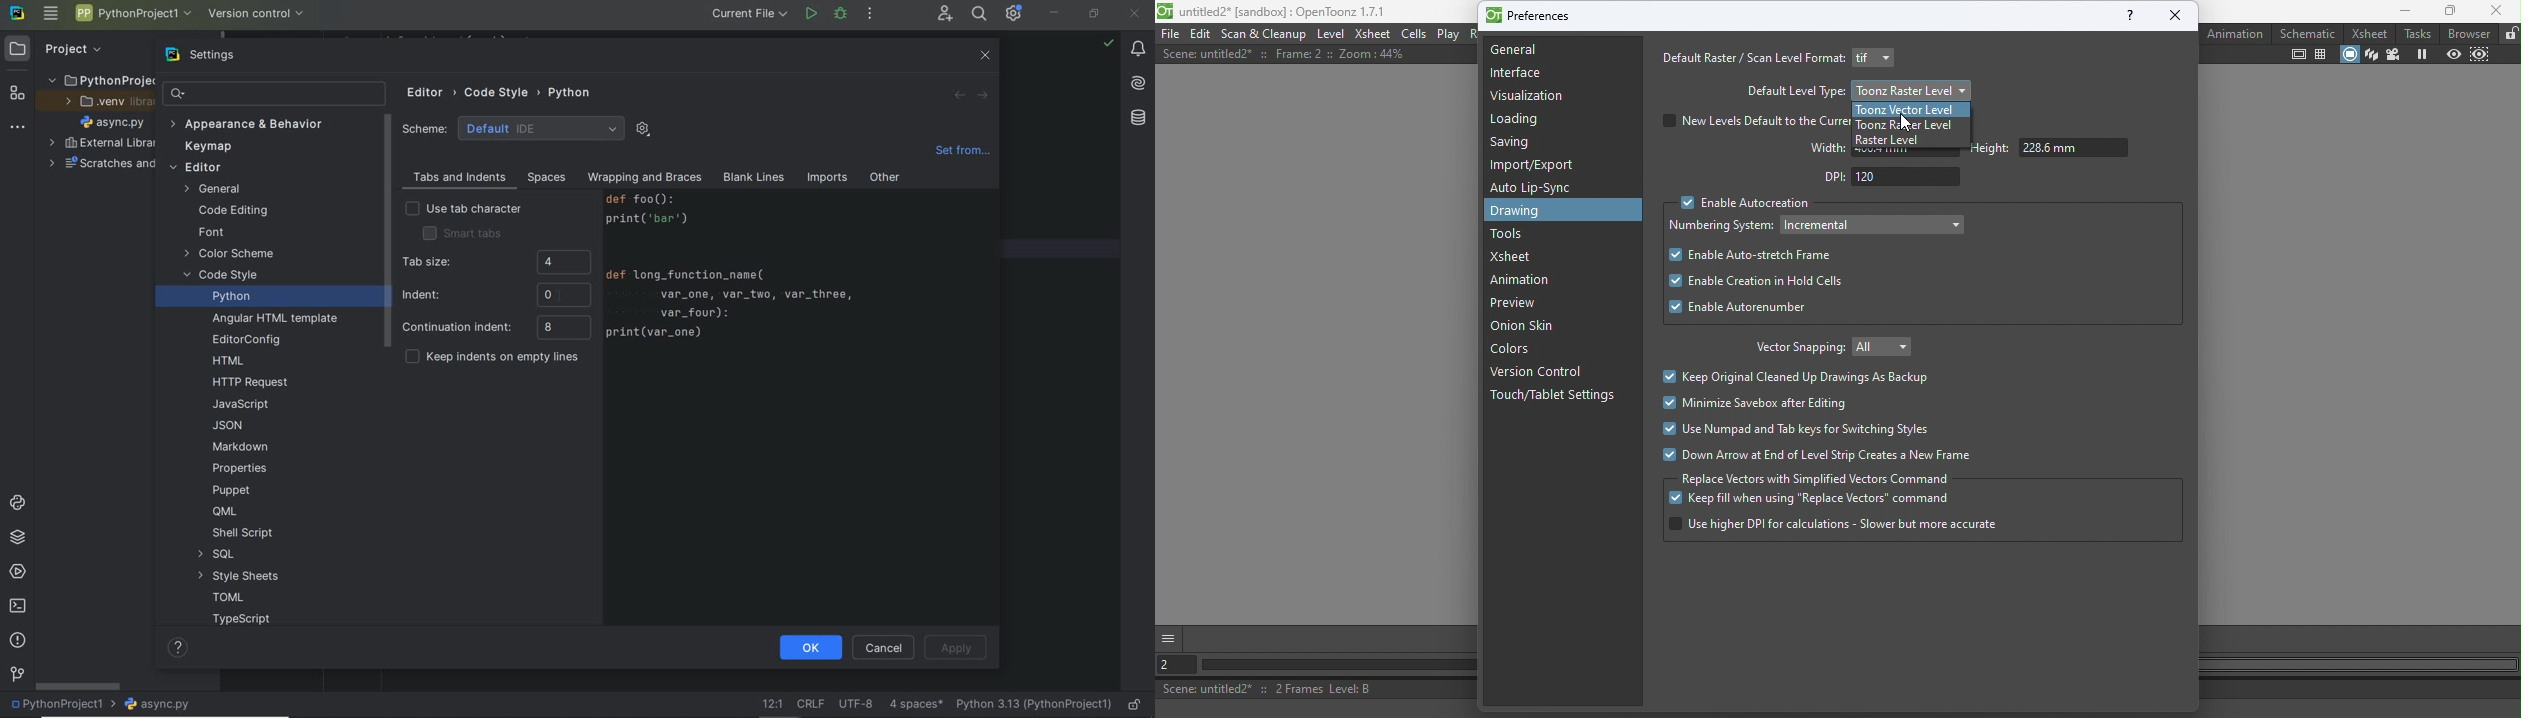 This screenshot has width=2548, height=728. What do you see at coordinates (257, 14) in the screenshot?
I see `Version Control` at bounding box center [257, 14].